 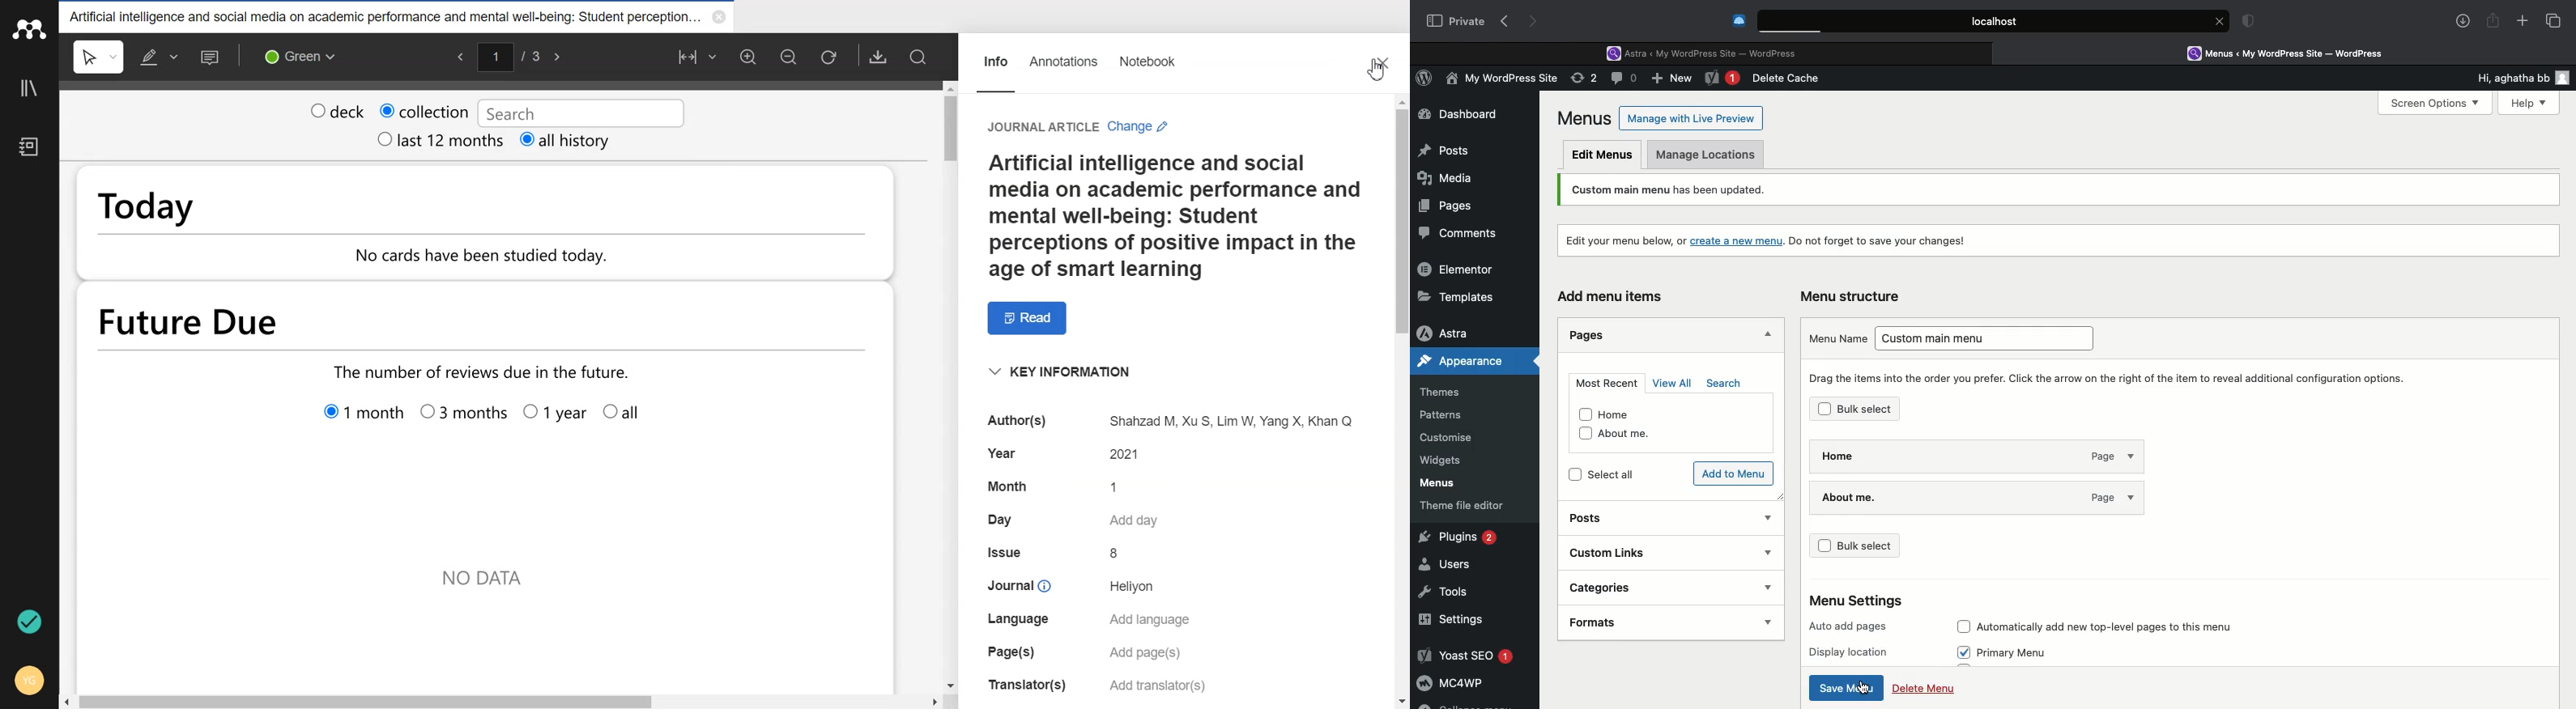 What do you see at coordinates (1824, 408) in the screenshot?
I see `checkbox` at bounding box center [1824, 408].